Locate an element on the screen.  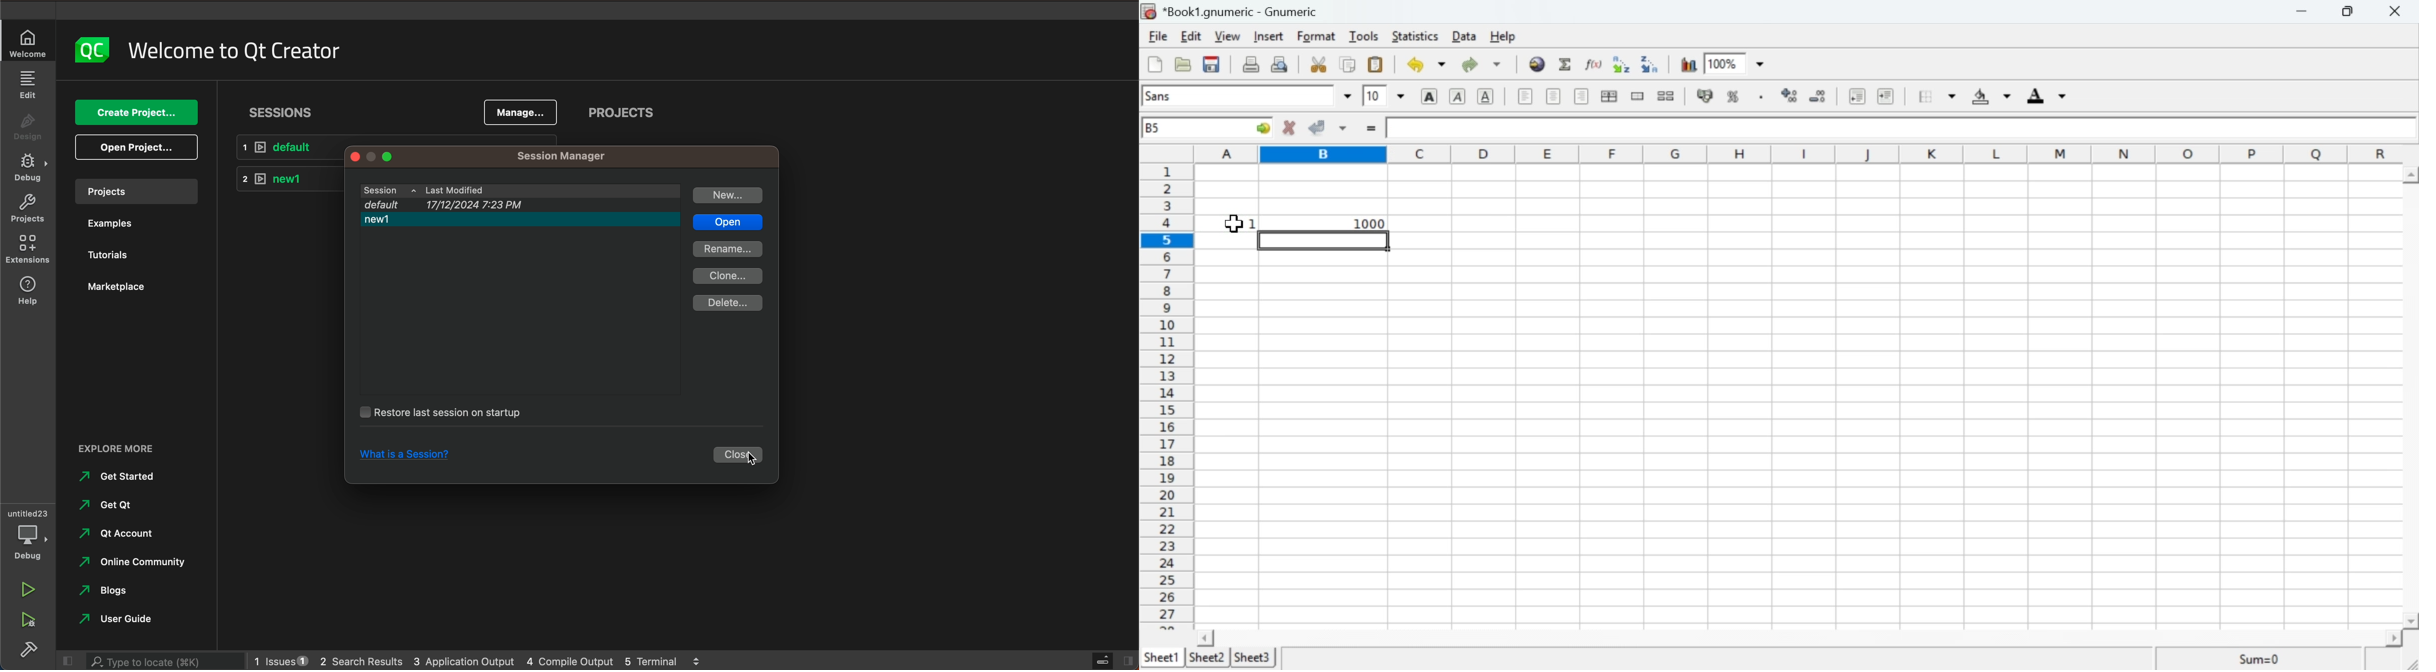
get qt is located at coordinates (108, 505).